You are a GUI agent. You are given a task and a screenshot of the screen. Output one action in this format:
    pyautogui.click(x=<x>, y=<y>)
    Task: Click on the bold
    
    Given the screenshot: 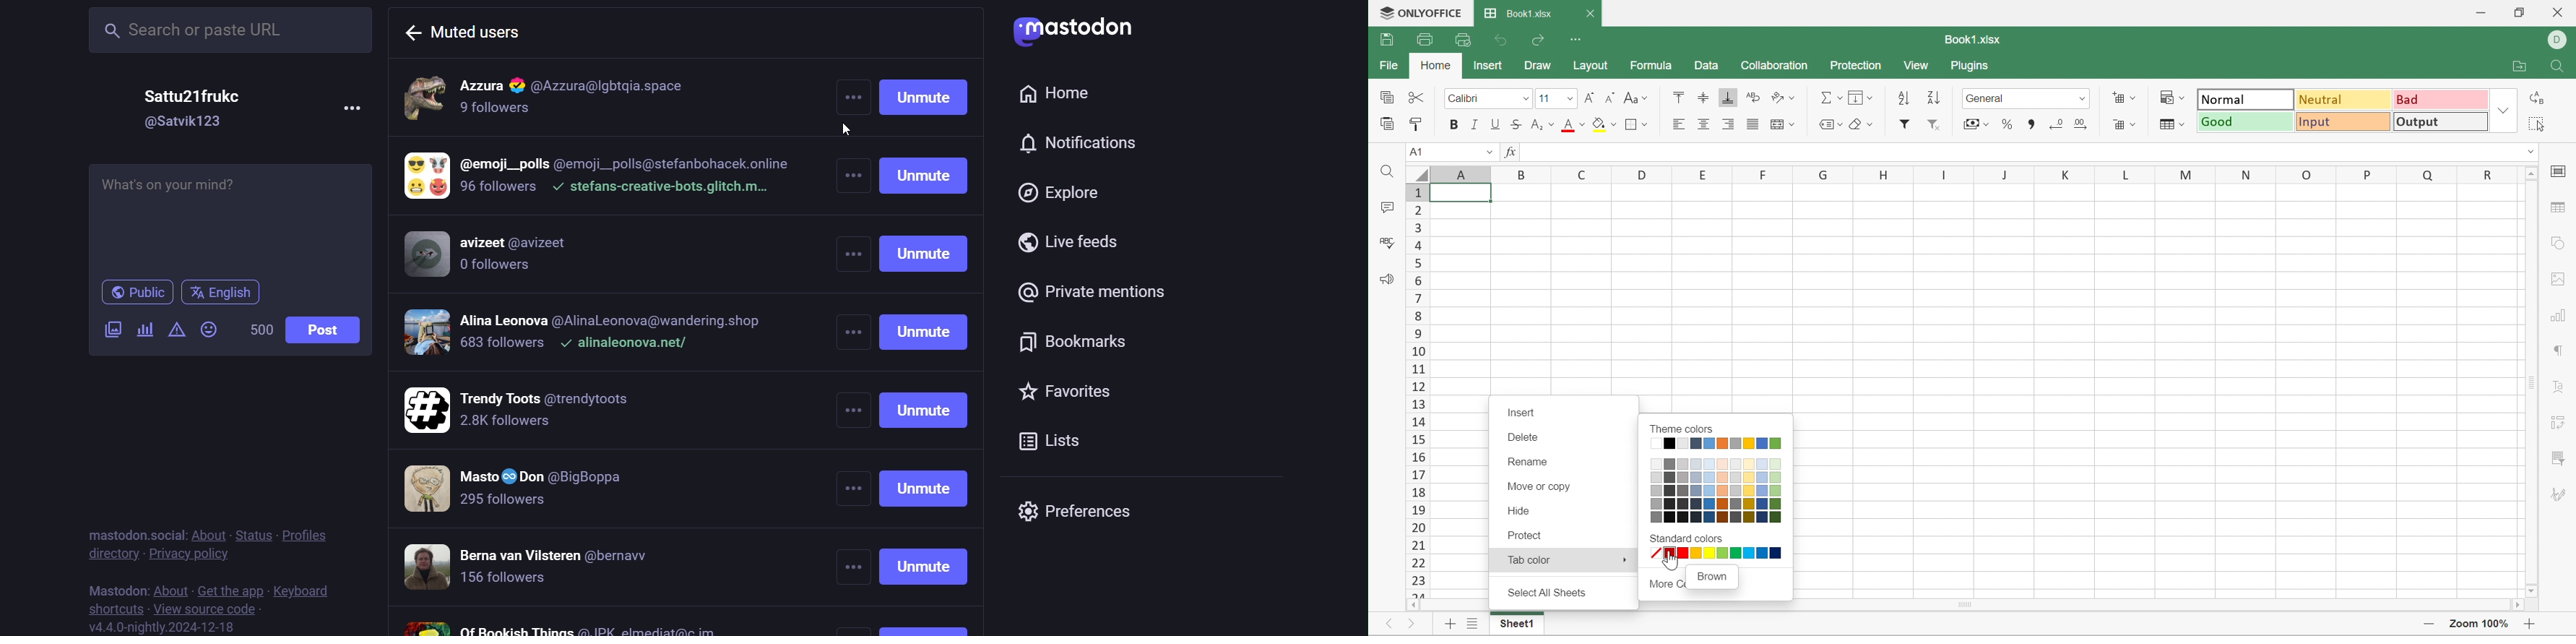 What is the action you would take?
    pyautogui.click(x=1456, y=126)
    